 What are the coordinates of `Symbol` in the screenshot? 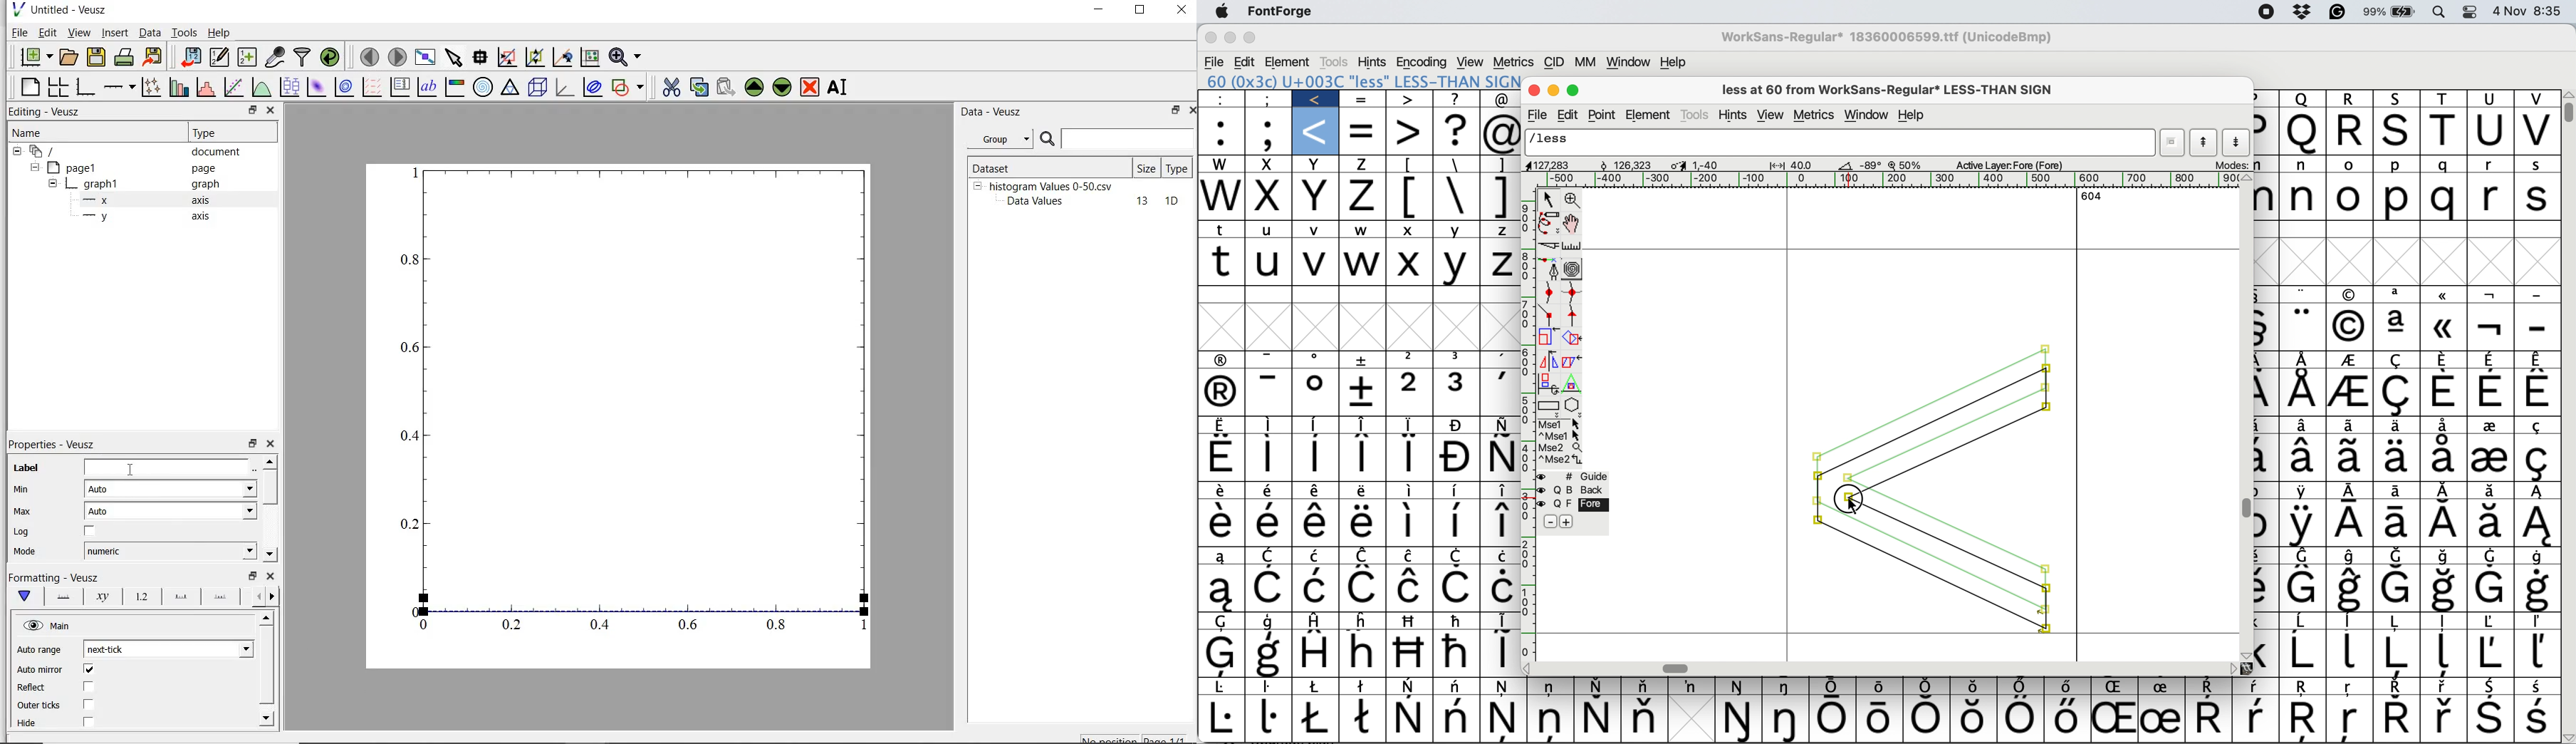 It's located at (2397, 327).